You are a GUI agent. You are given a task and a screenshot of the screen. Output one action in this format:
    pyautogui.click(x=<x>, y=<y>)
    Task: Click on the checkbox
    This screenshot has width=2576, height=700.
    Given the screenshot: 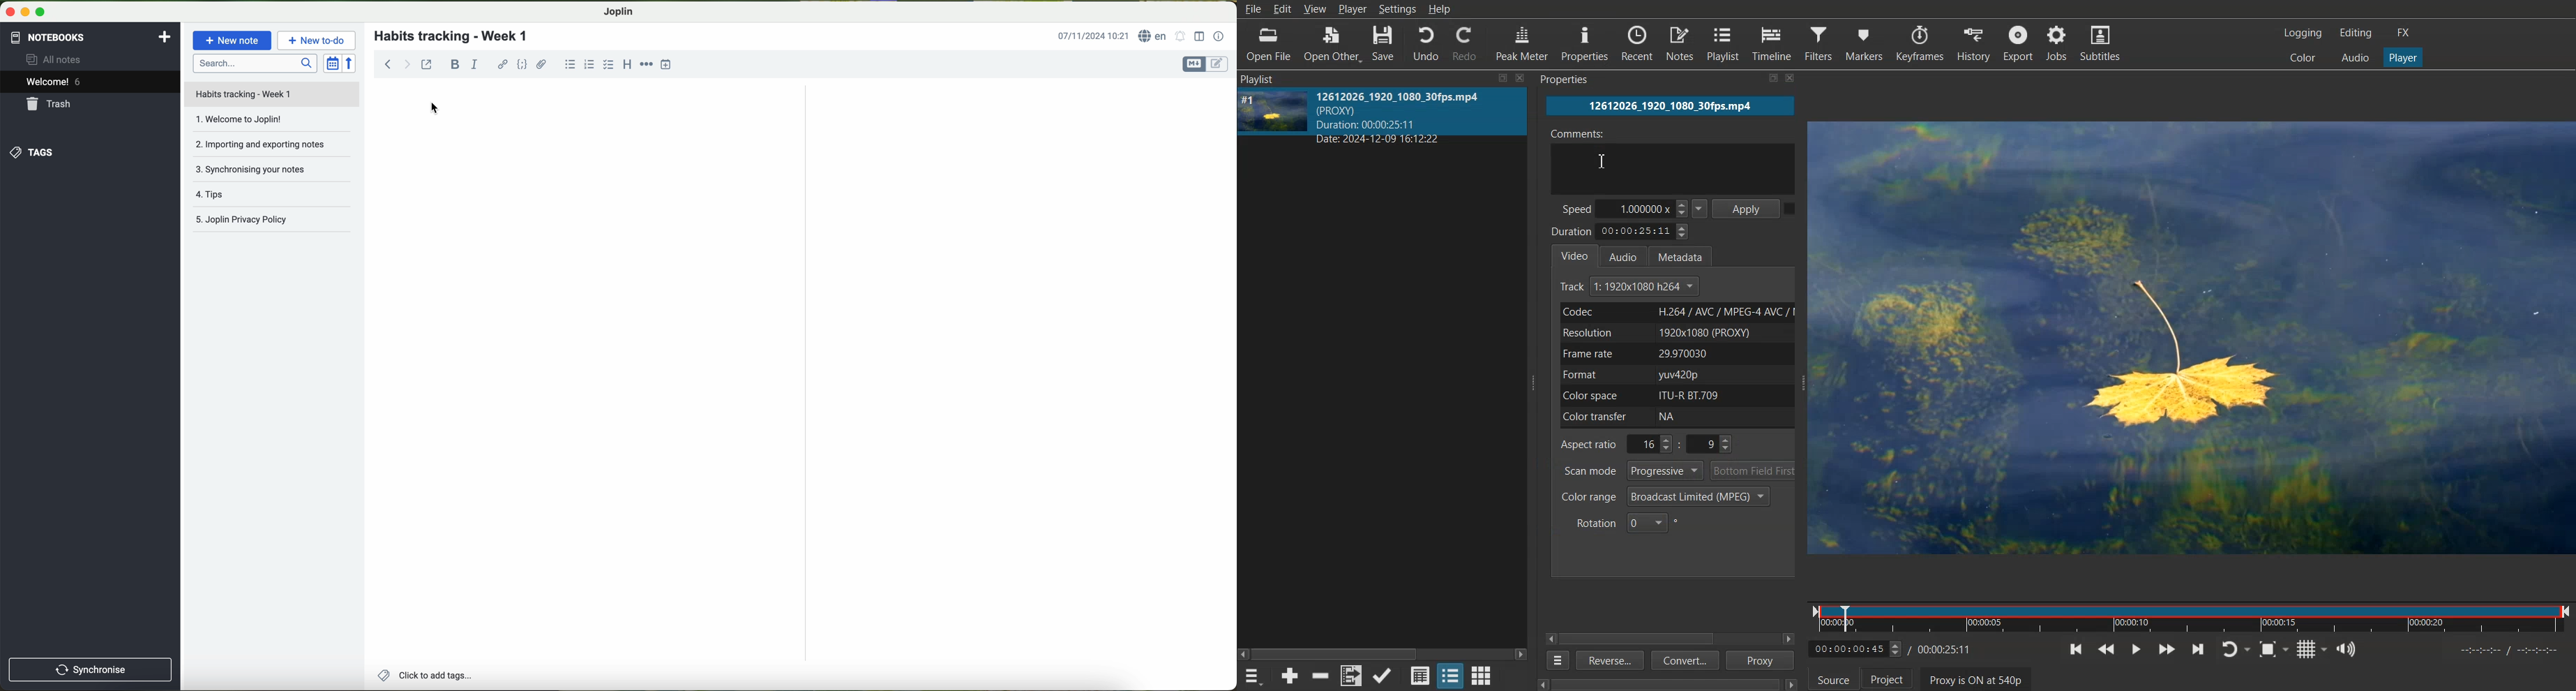 What is the action you would take?
    pyautogui.click(x=609, y=66)
    